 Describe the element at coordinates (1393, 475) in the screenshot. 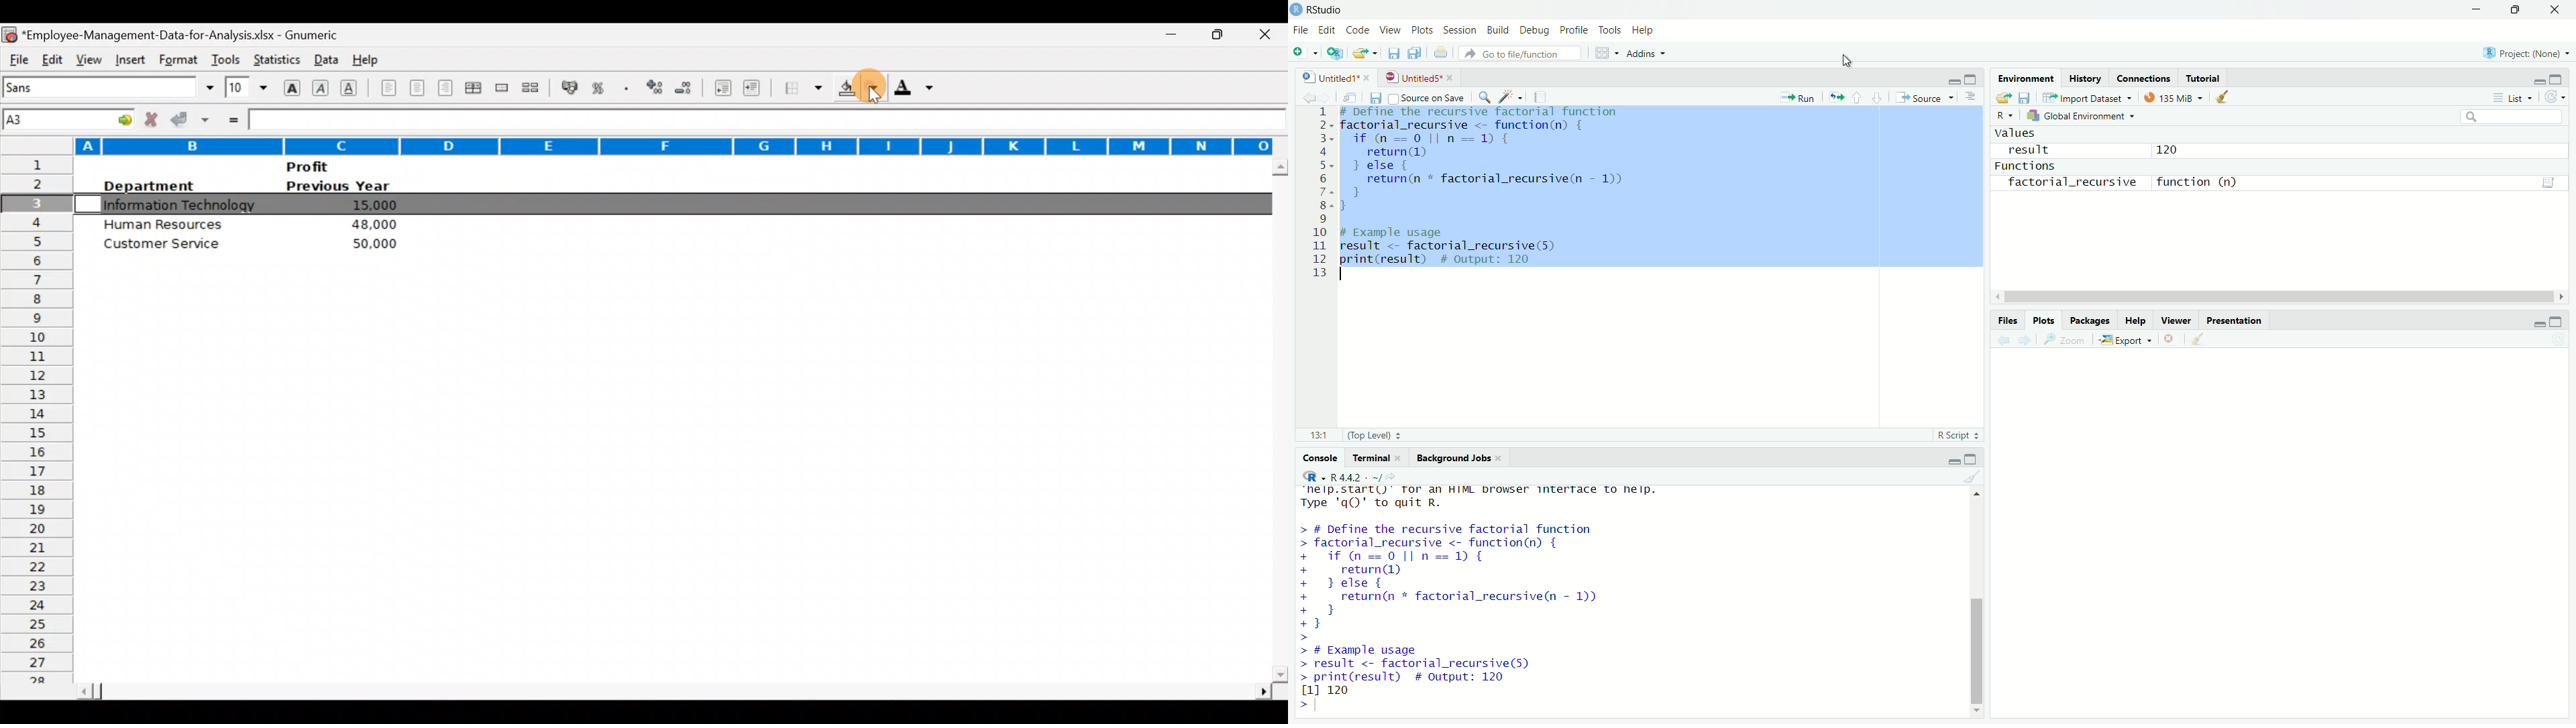

I see `View the current working directory` at that location.